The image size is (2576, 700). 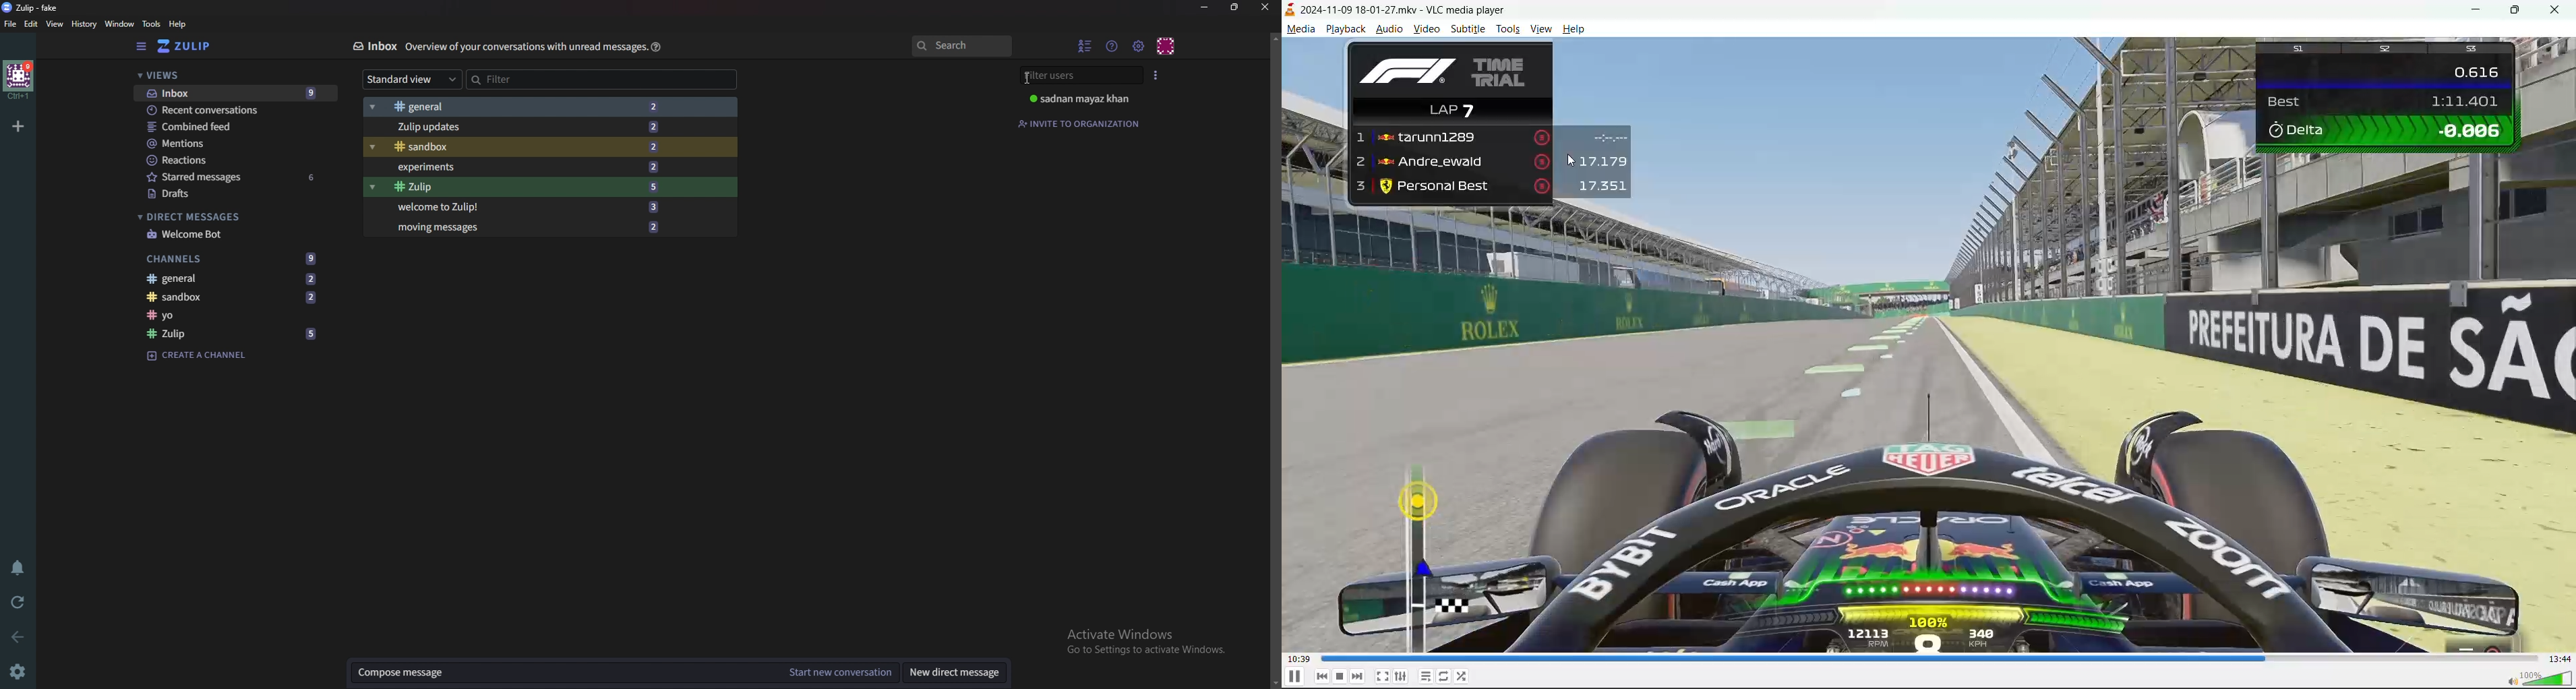 I want to click on Combine feed, so click(x=228, y=126).